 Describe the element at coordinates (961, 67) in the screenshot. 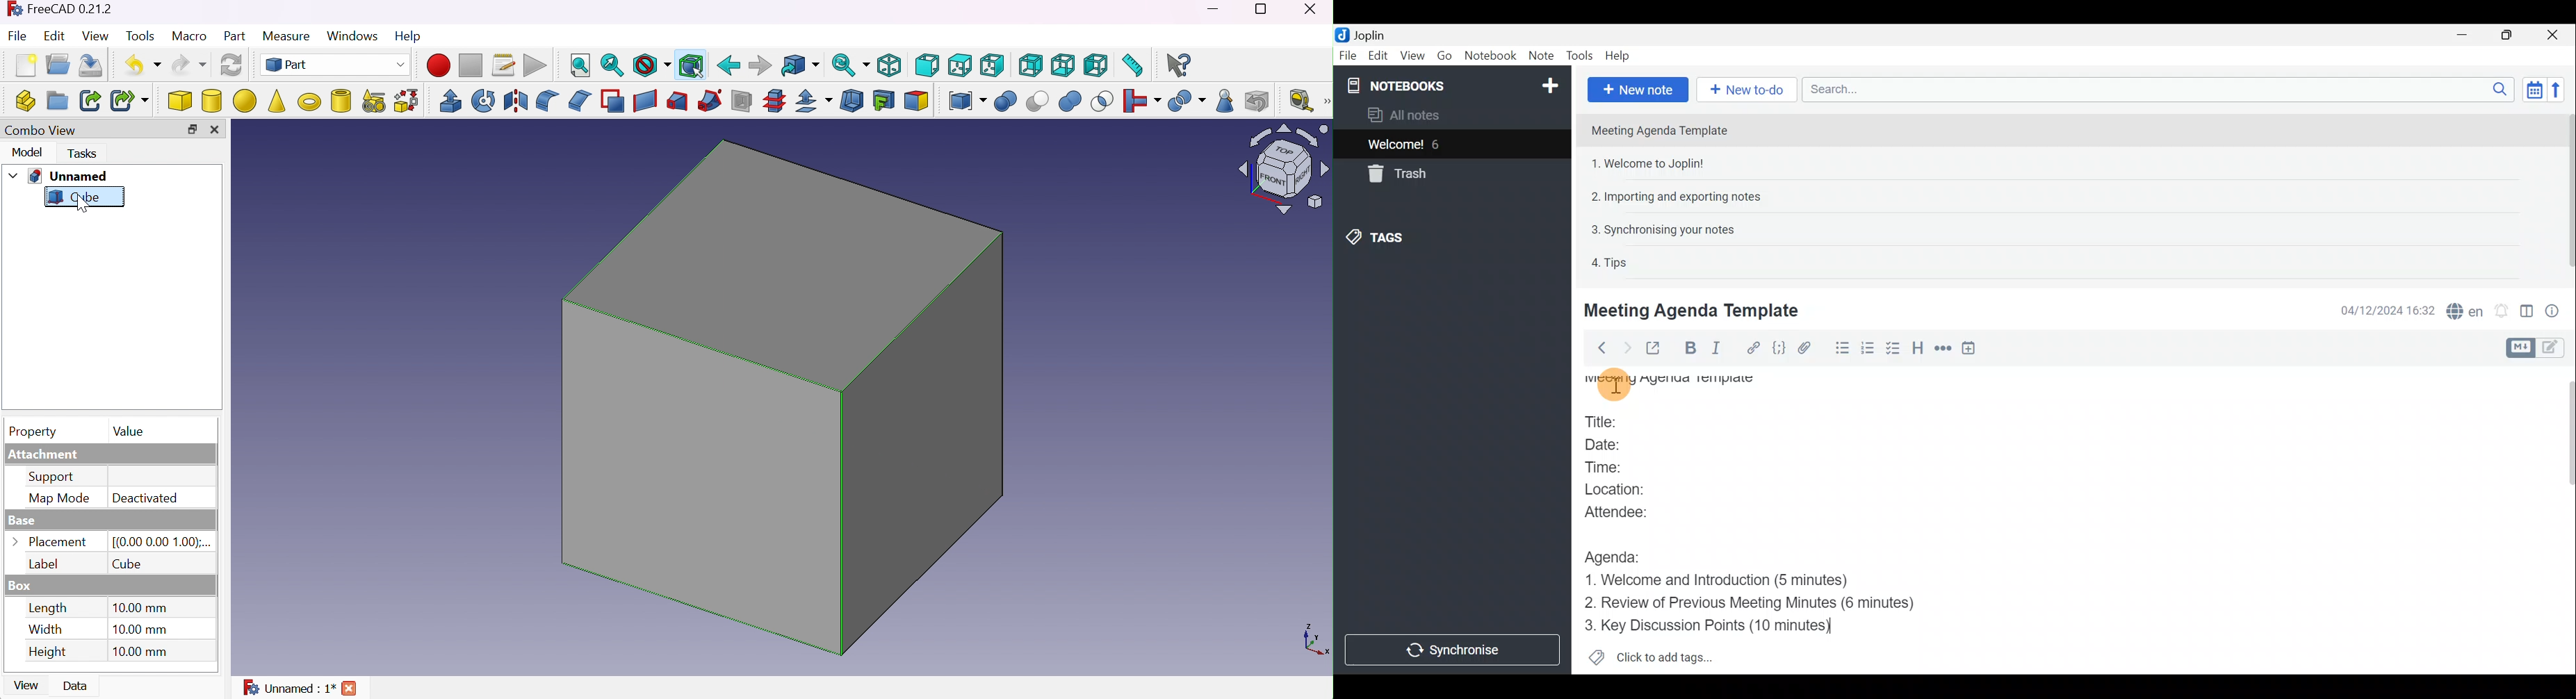

I see `Top` at that location.